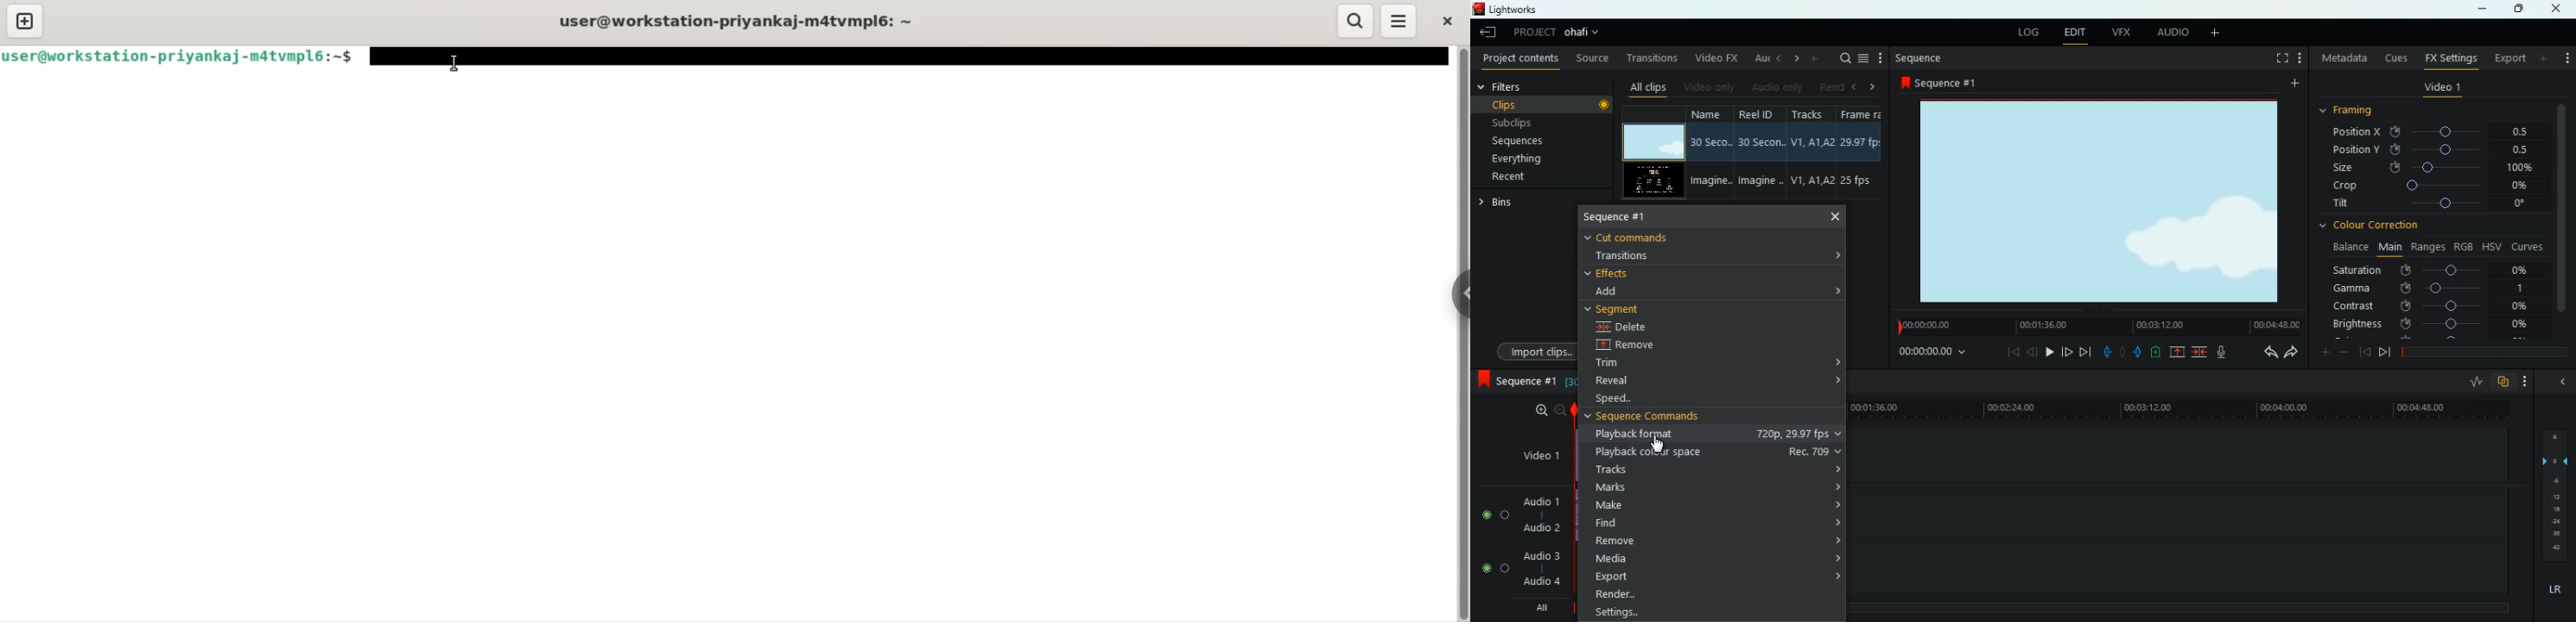 This screenshot has height=644, width=2576. What do you see at coordinates (2451, 60) in the screenshot?
I see `fx settings` at bounding box center [2451, 60].